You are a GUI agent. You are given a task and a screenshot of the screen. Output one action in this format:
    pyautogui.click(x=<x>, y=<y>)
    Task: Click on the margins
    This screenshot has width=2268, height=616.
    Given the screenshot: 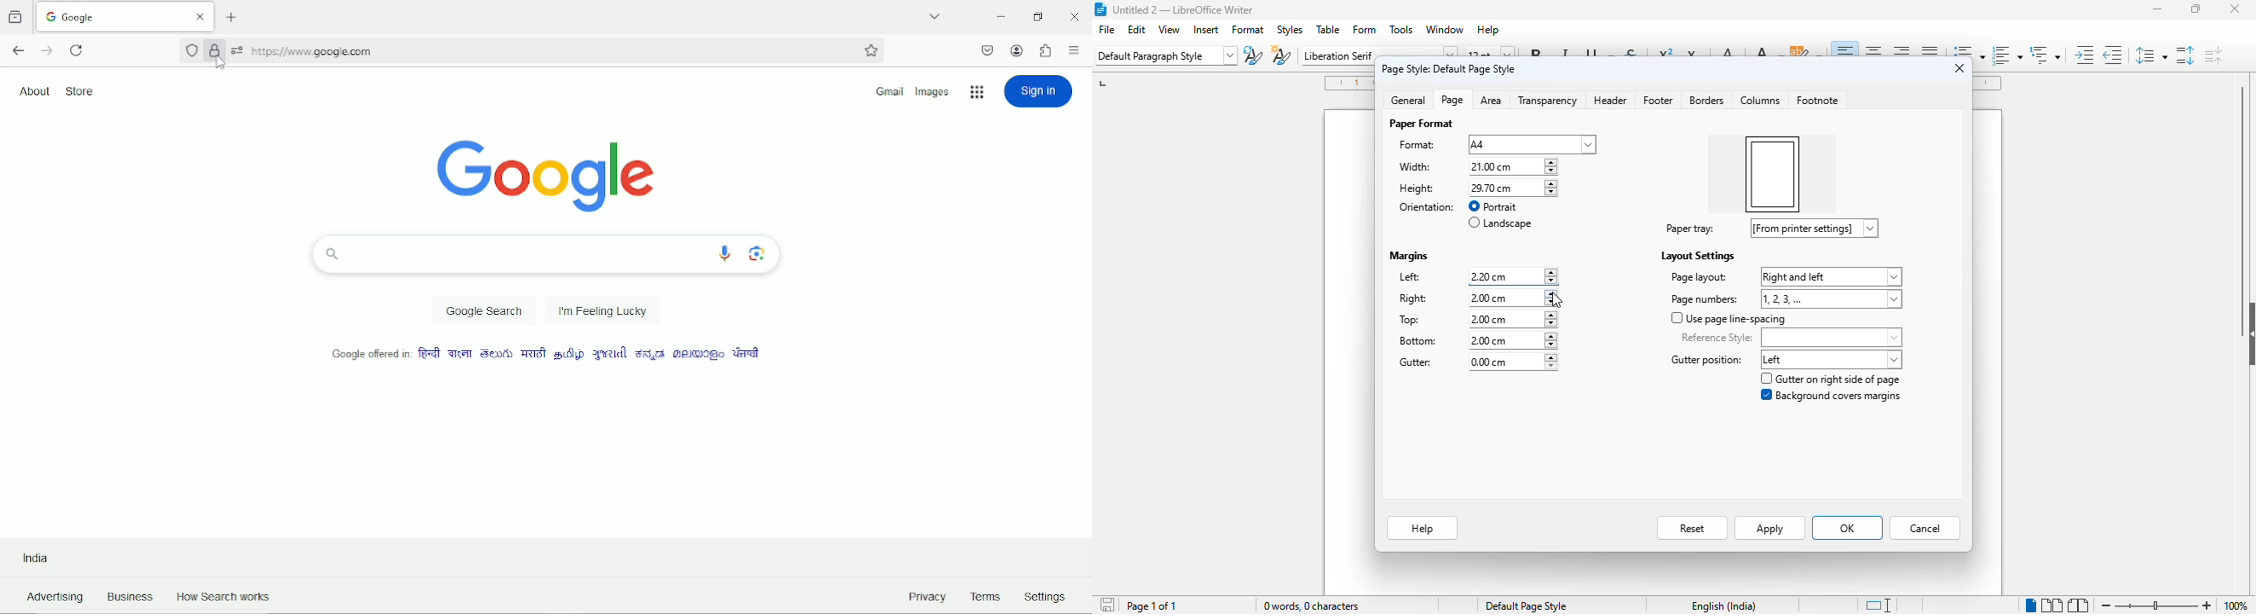 What is the action you would take?
    pyautogui.click(x=1408, y=256)
    